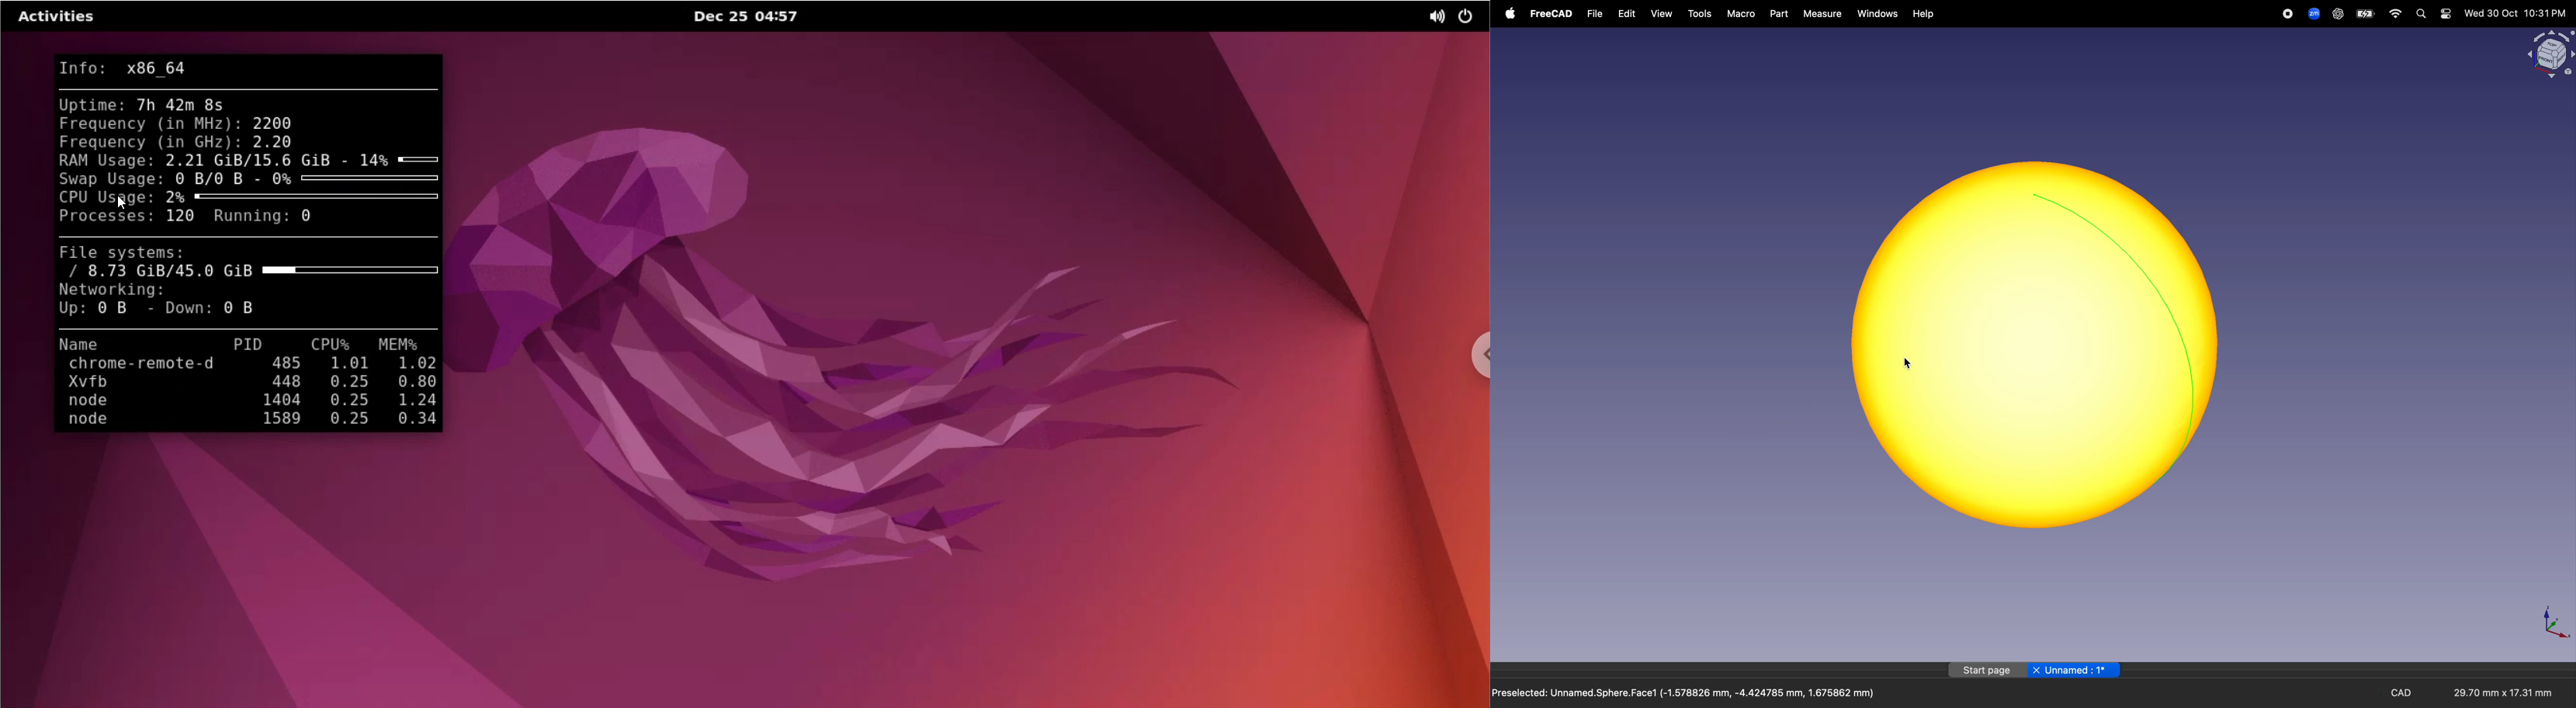  Describe the element at coordinates (1925, 15) in the screenshot. I see `help` at that location.